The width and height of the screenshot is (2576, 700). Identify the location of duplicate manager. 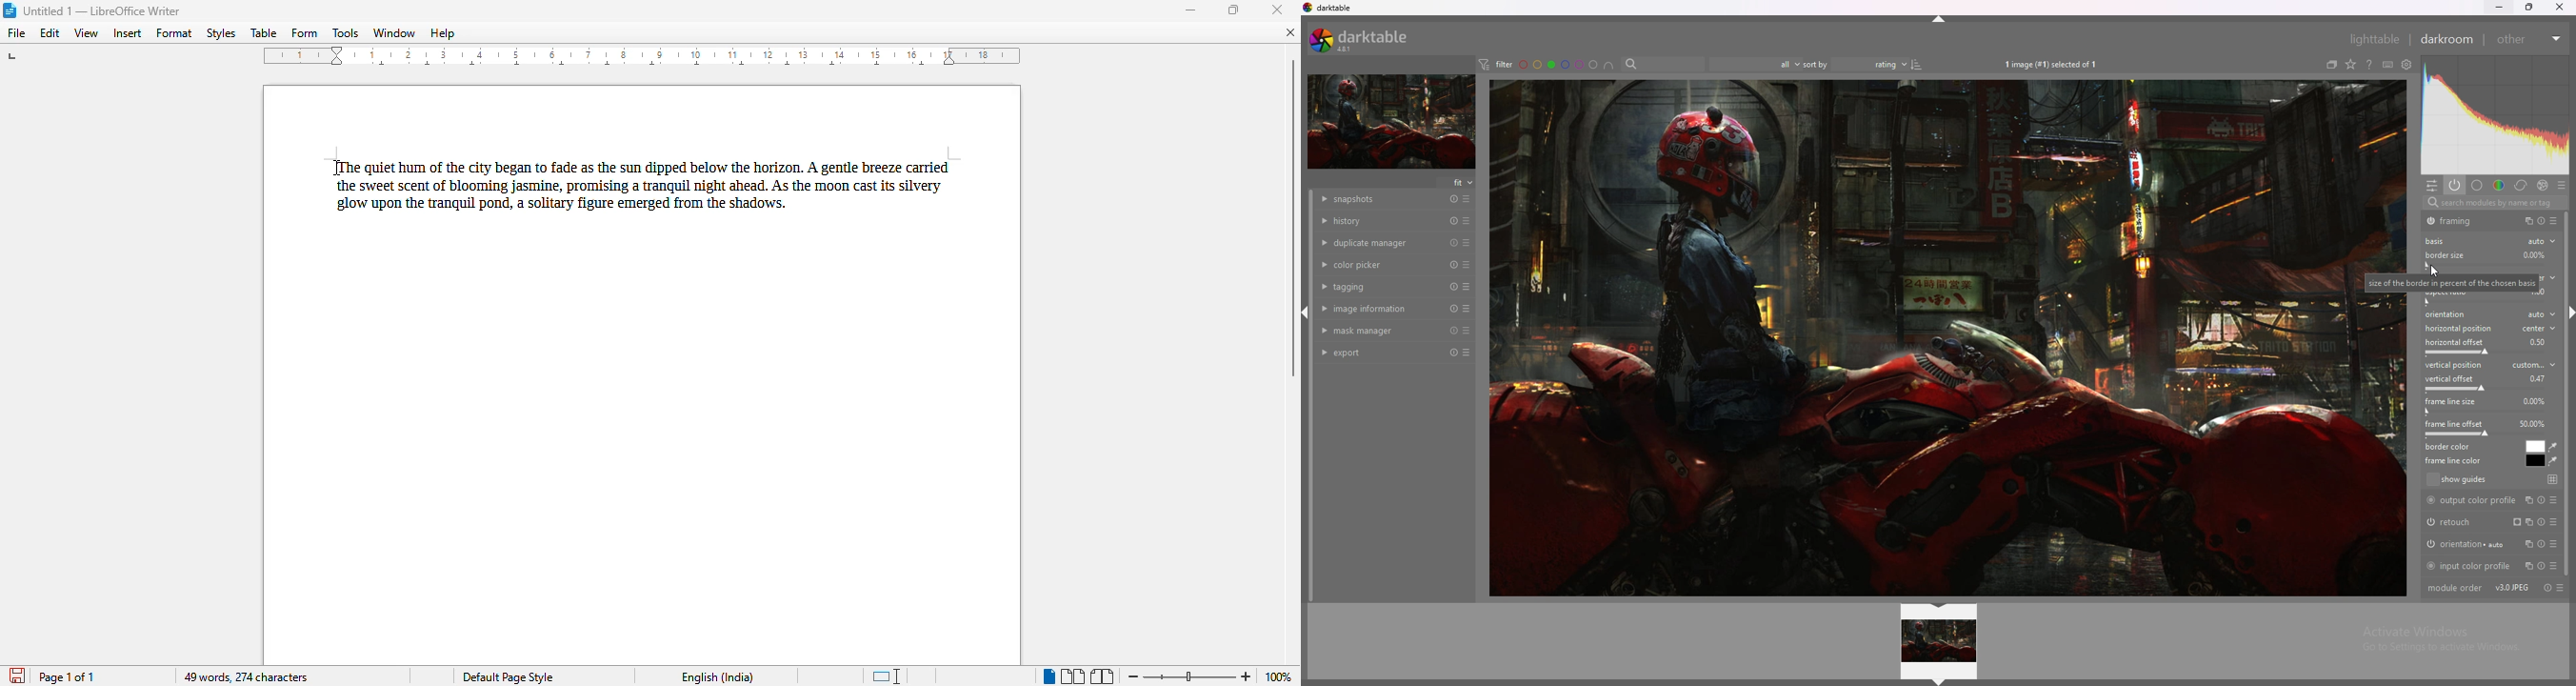
(1380, 242).